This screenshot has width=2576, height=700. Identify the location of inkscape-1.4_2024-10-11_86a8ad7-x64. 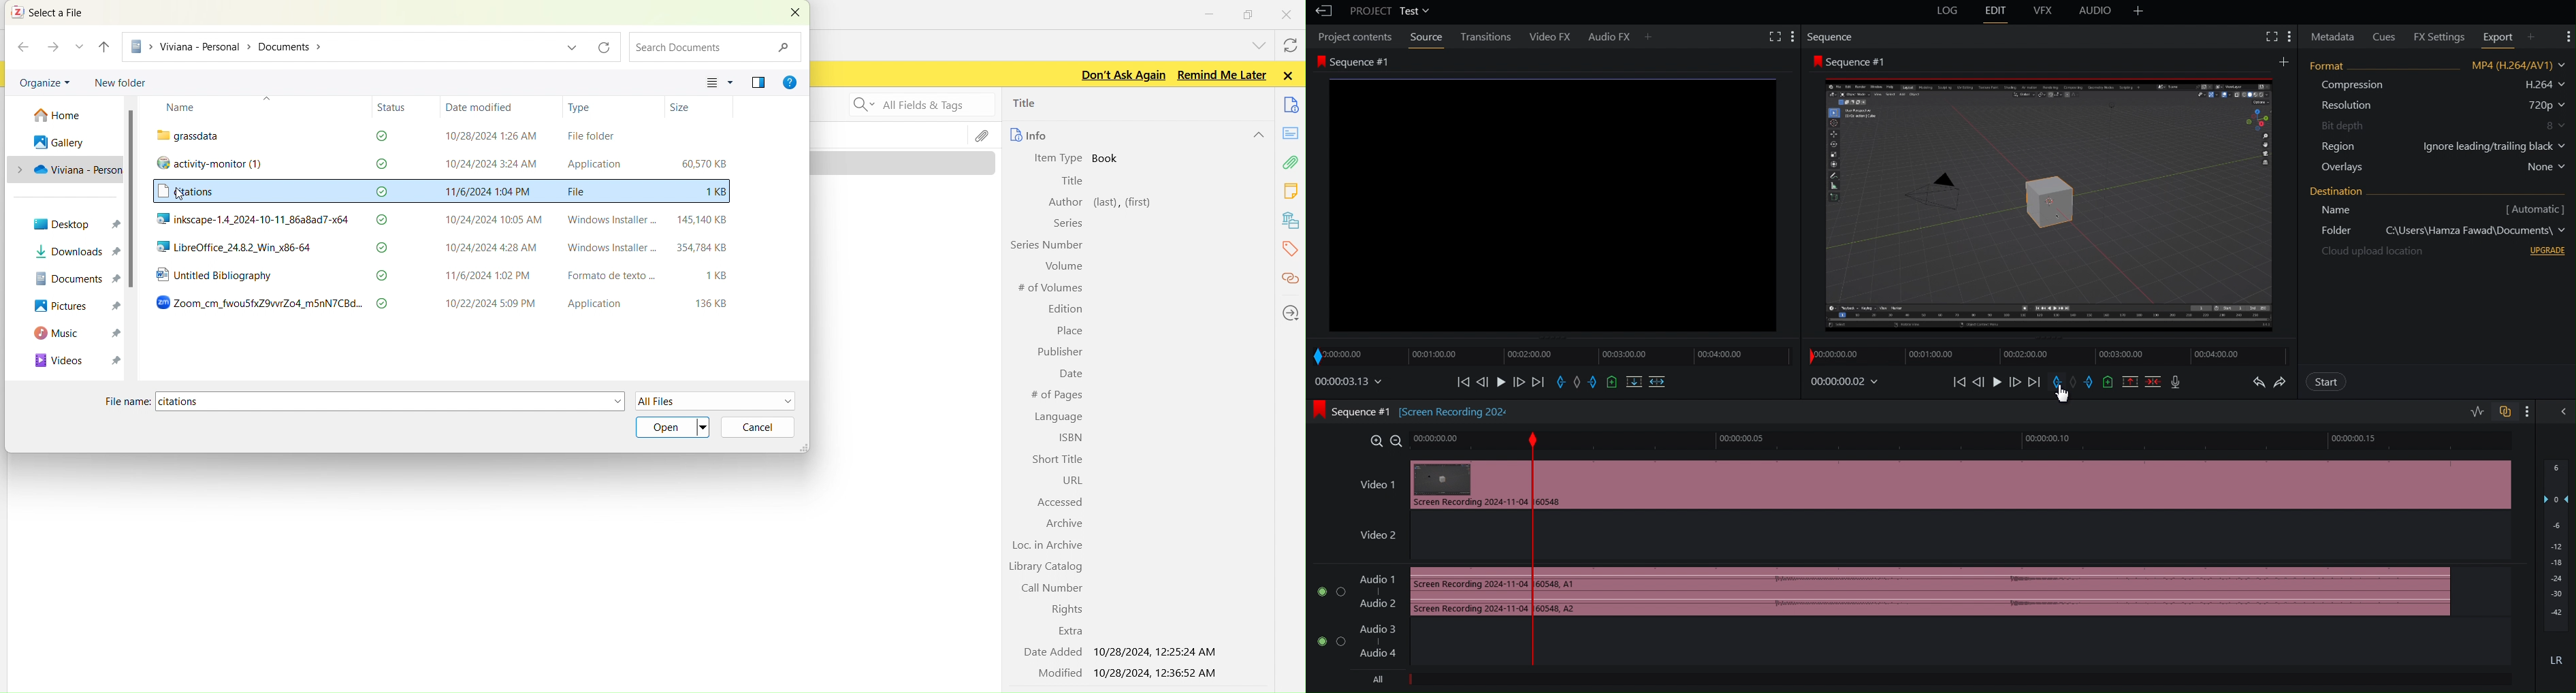
(253, 220).